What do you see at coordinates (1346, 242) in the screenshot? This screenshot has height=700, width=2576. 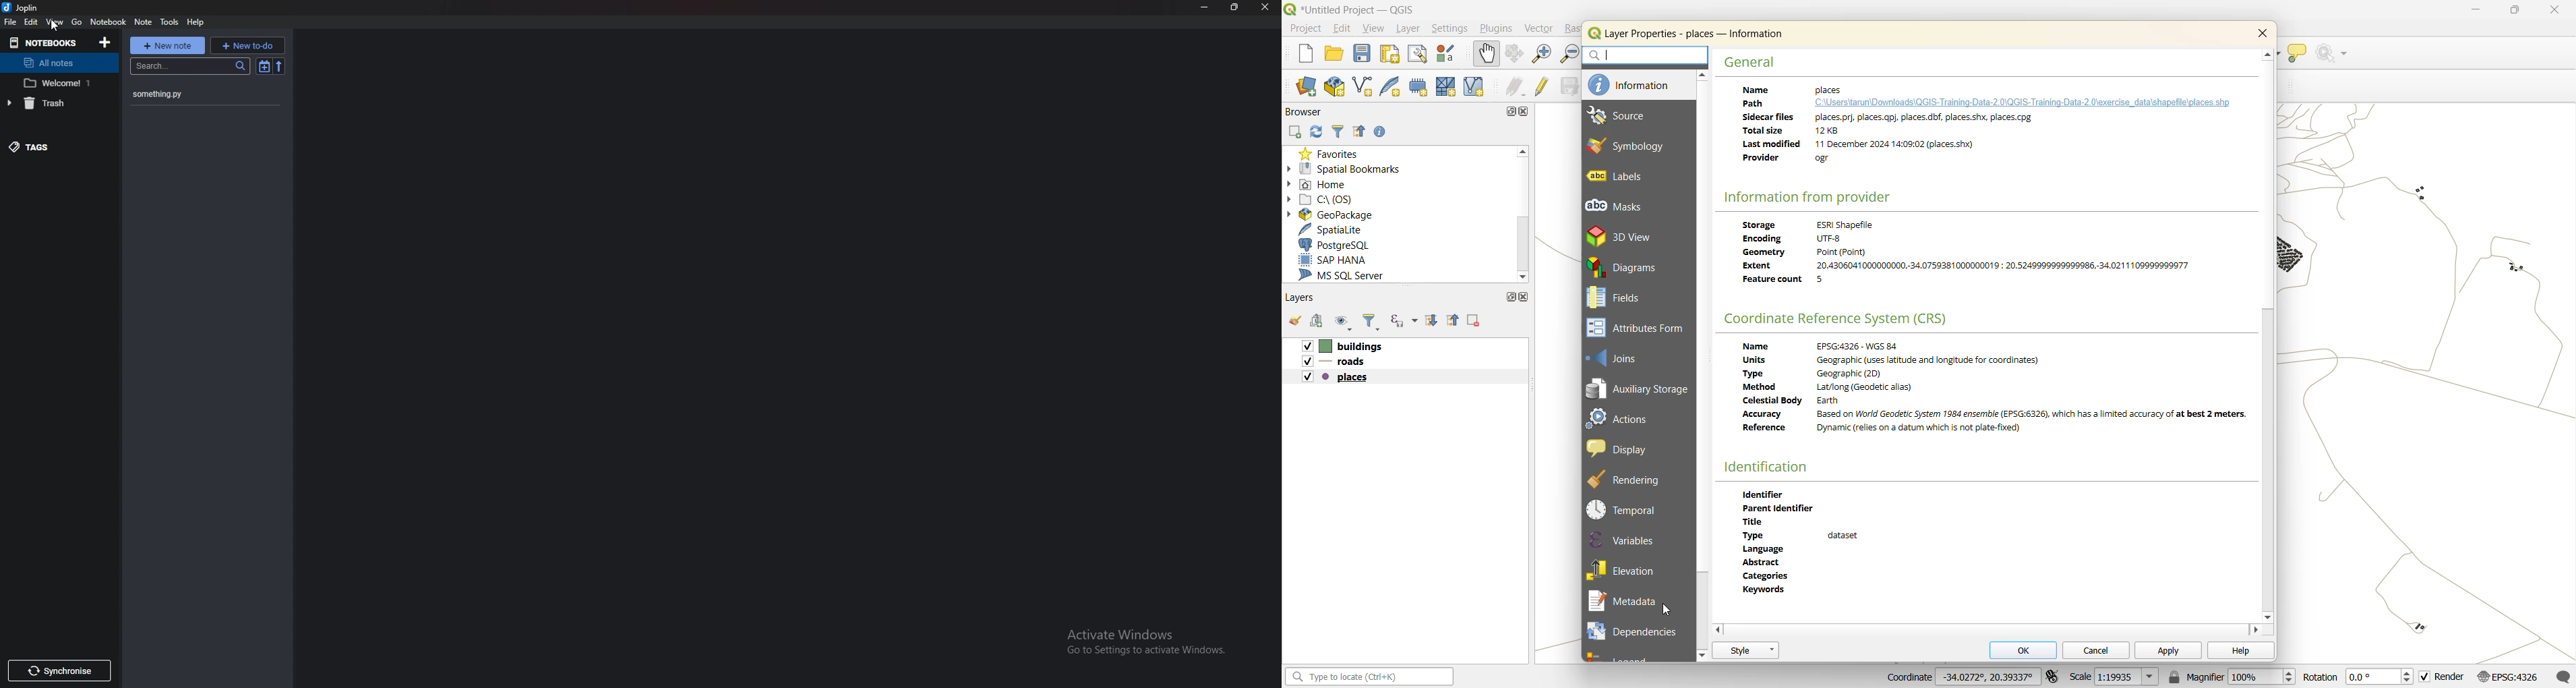 I see `postgresql` at bounding box center [1346, 242].